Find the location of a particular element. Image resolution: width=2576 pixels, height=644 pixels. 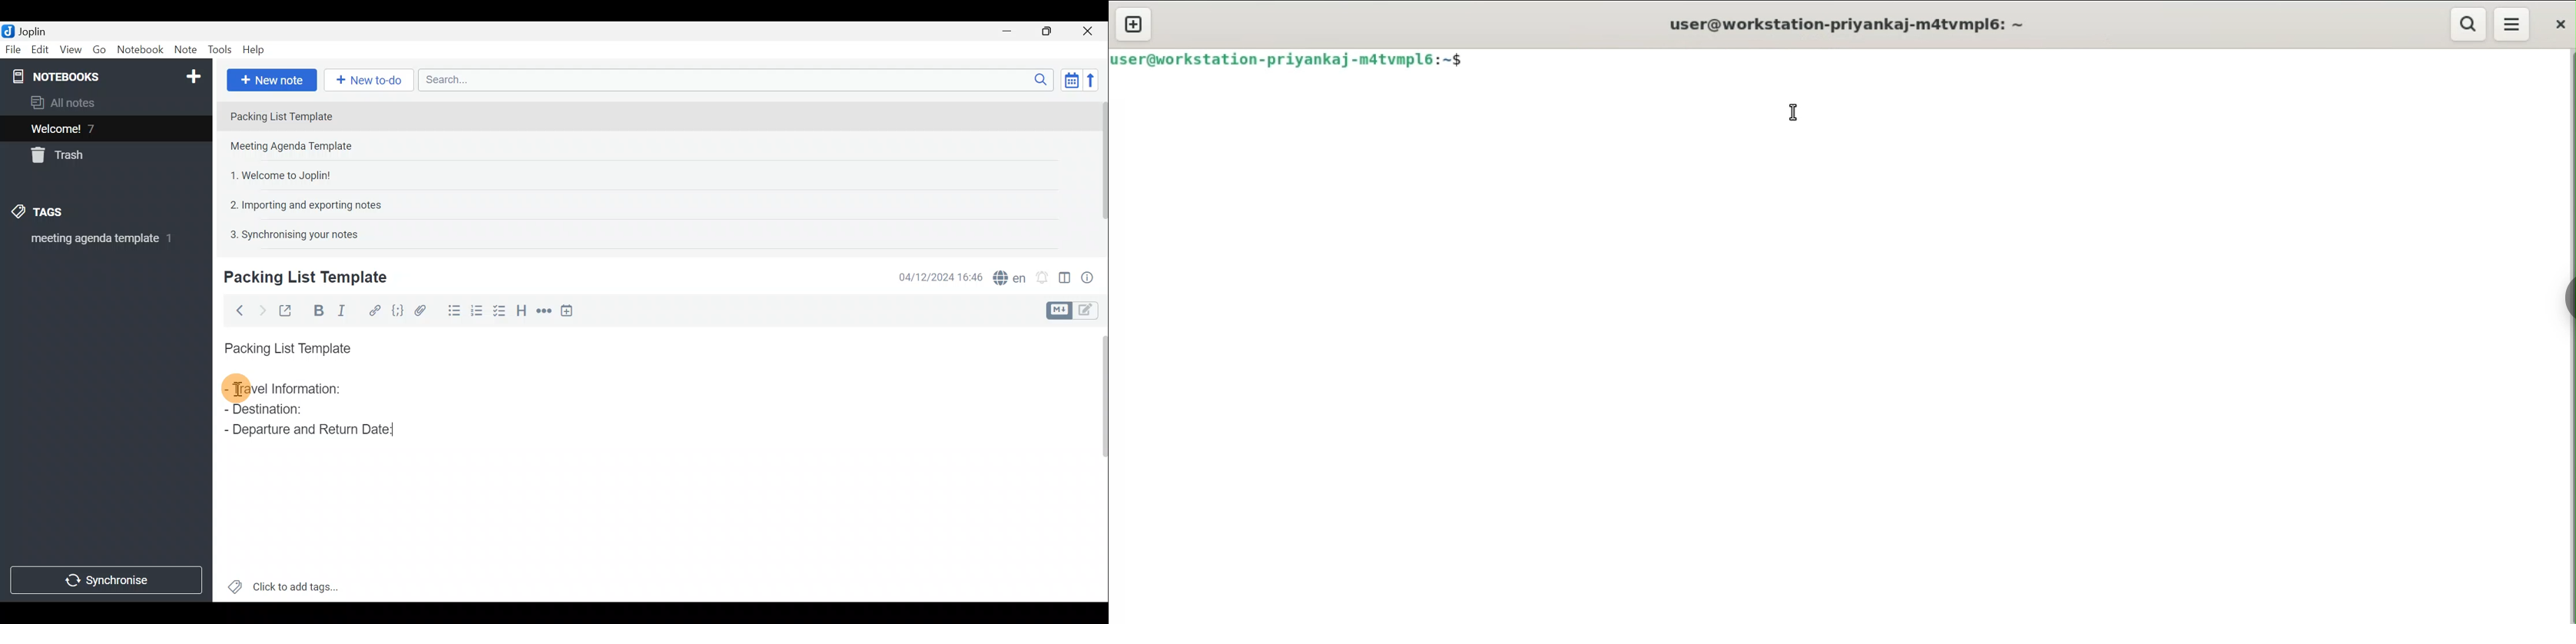

Back is located at coordinates (237, 310).